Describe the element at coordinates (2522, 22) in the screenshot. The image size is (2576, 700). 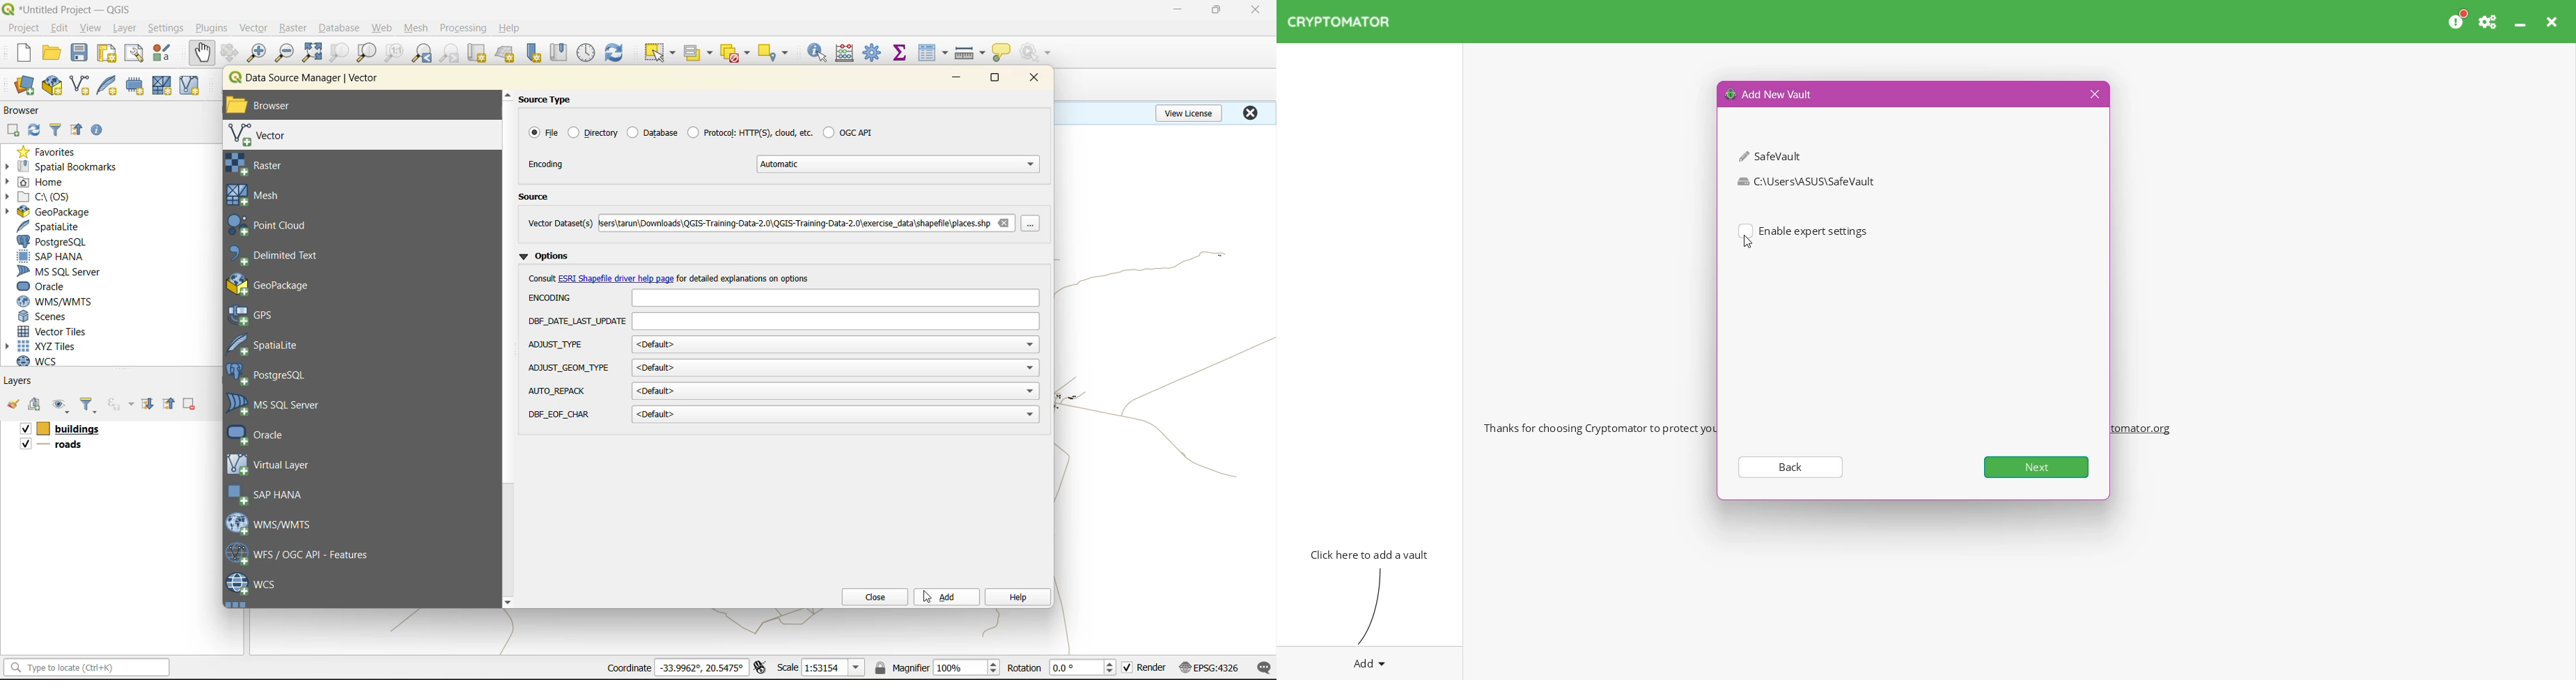
I see `Minimize` at that location.